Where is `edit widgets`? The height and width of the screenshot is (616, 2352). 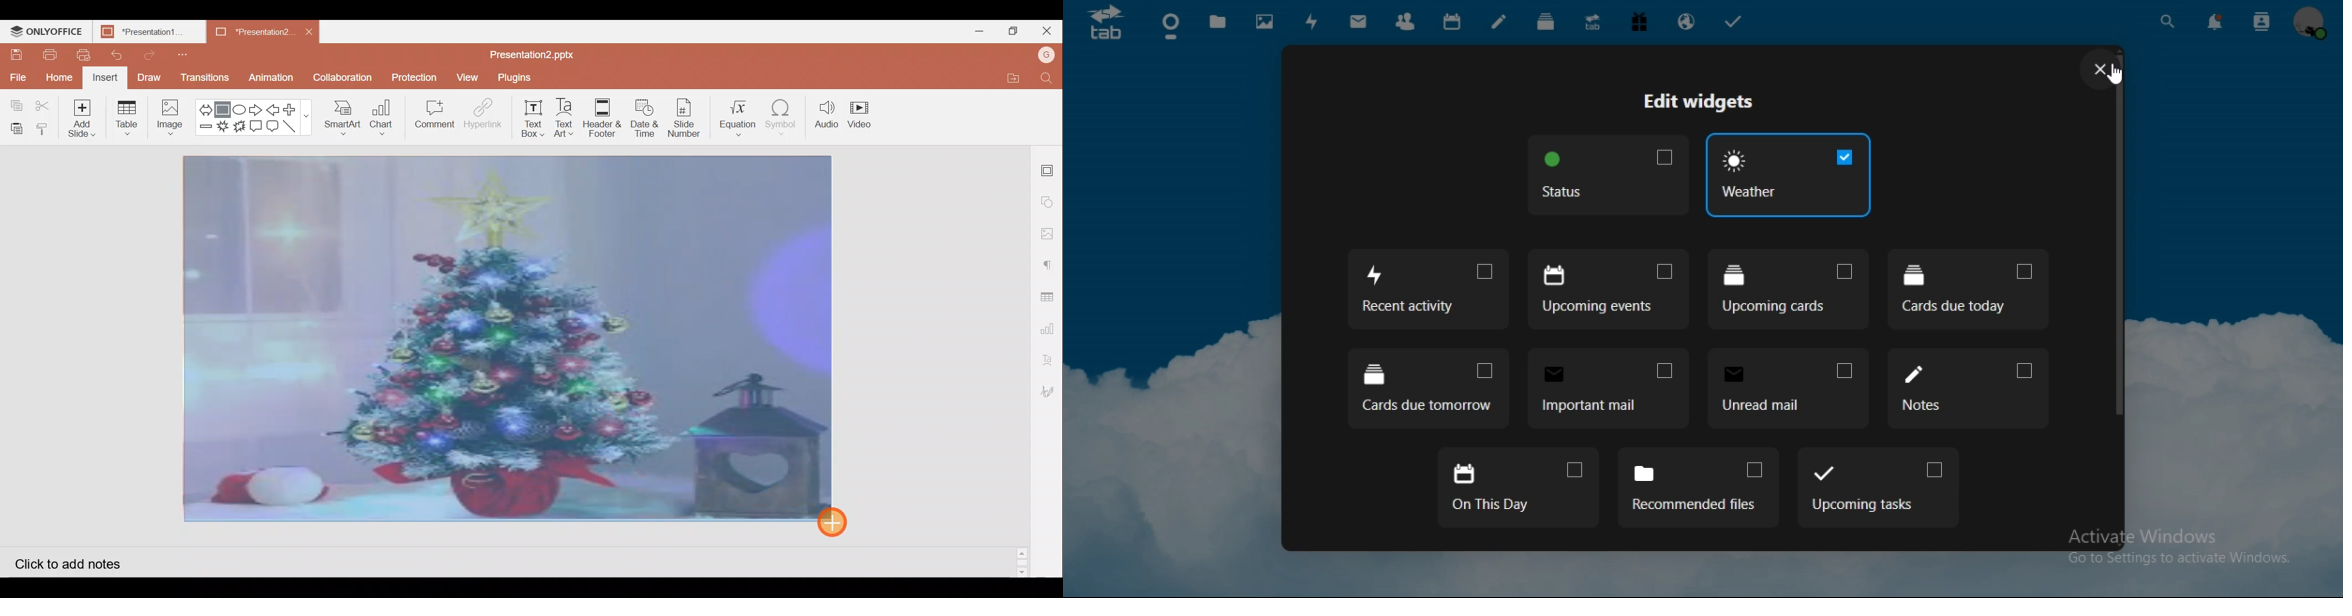 edit widgets is located at coordinates (1701, 102).